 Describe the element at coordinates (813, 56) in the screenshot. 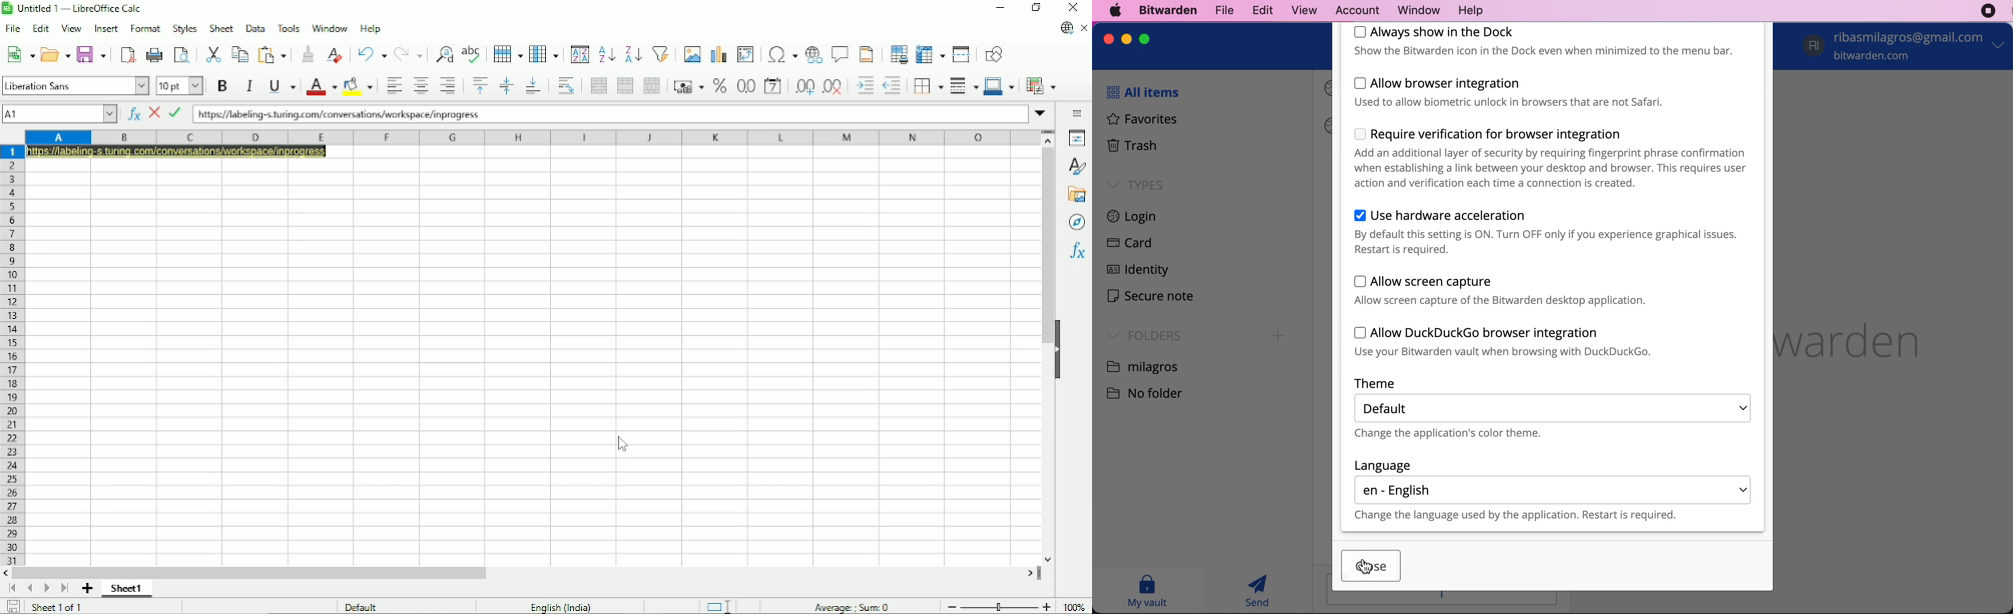

I see `Insert hyperlink` at that location.